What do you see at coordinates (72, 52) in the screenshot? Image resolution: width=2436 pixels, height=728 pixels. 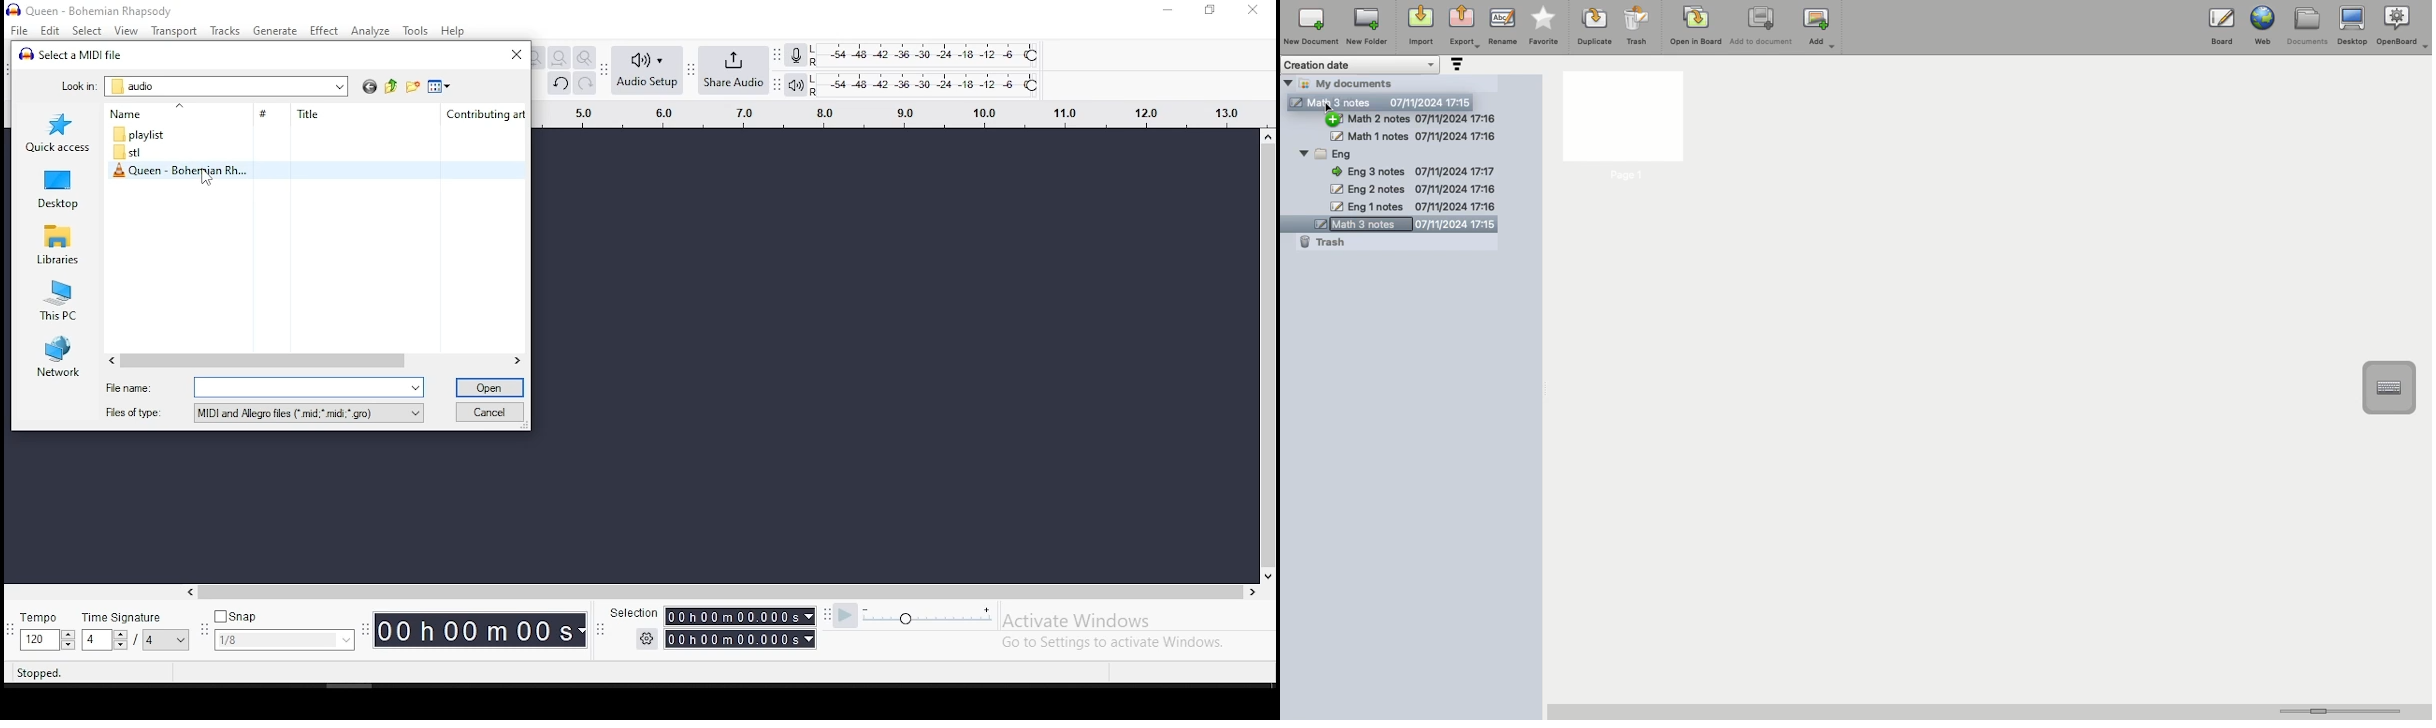 I see `Select a MIDI file` at bounding box center [72, 52].